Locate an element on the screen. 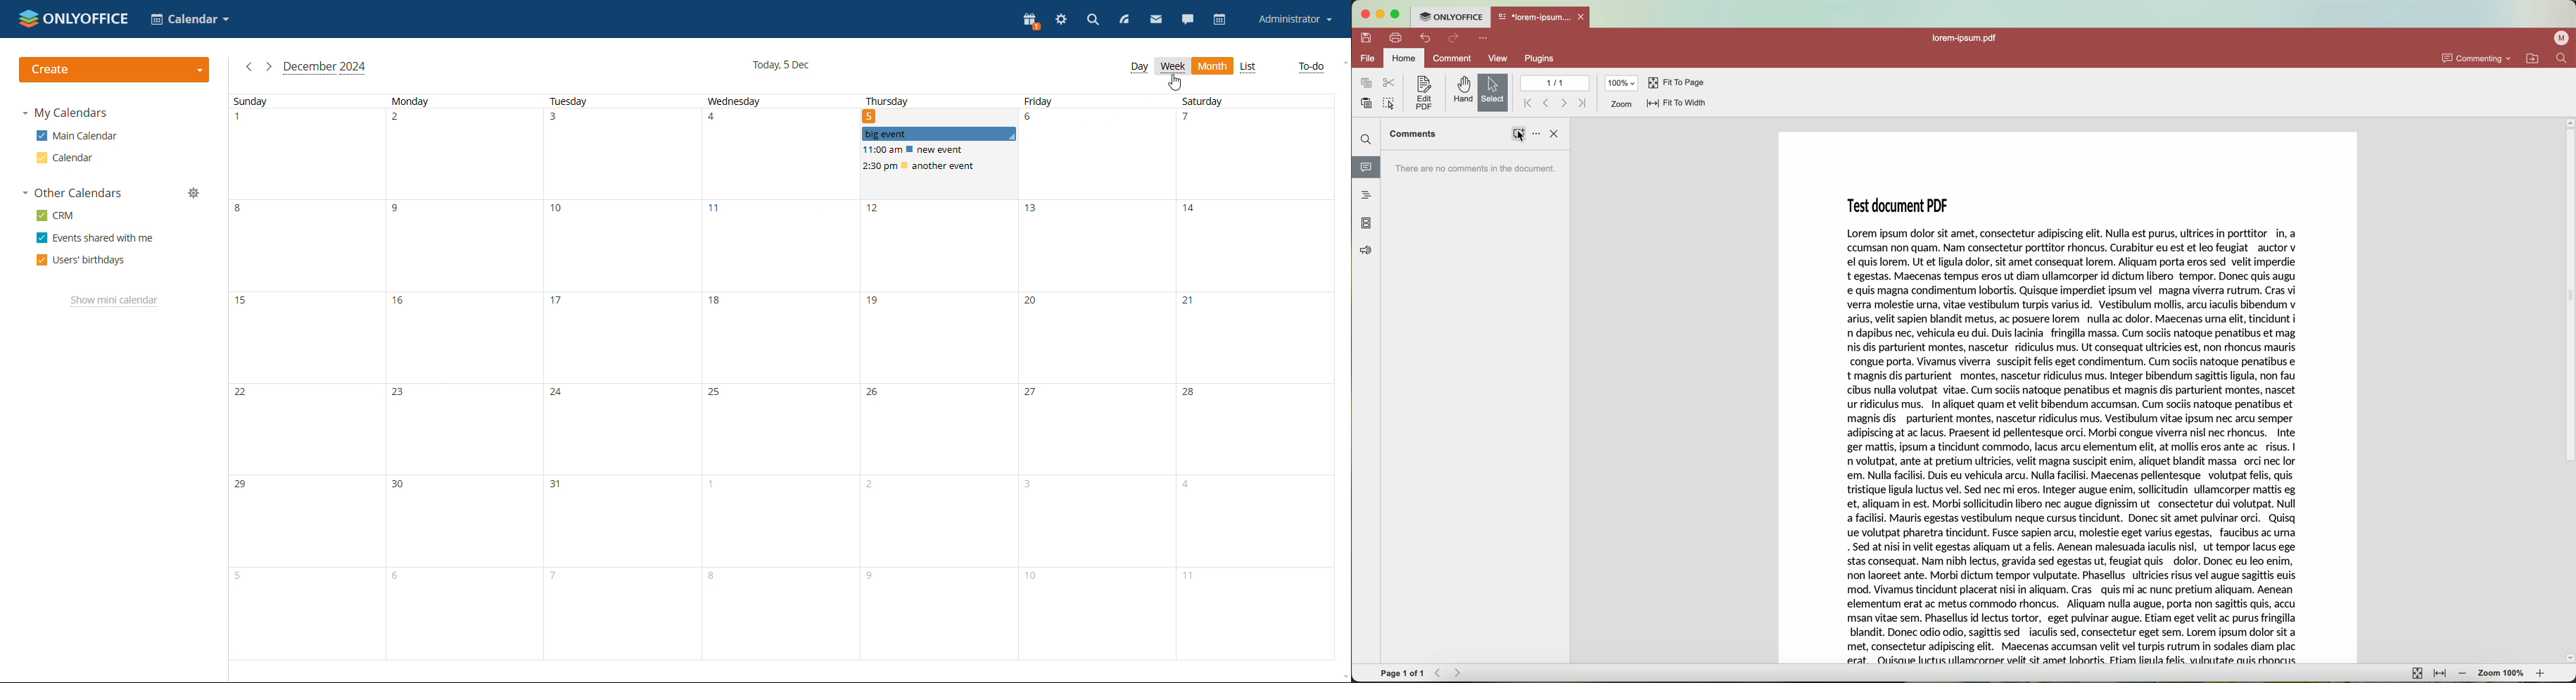  settings is located at coordinates (1060, 19).